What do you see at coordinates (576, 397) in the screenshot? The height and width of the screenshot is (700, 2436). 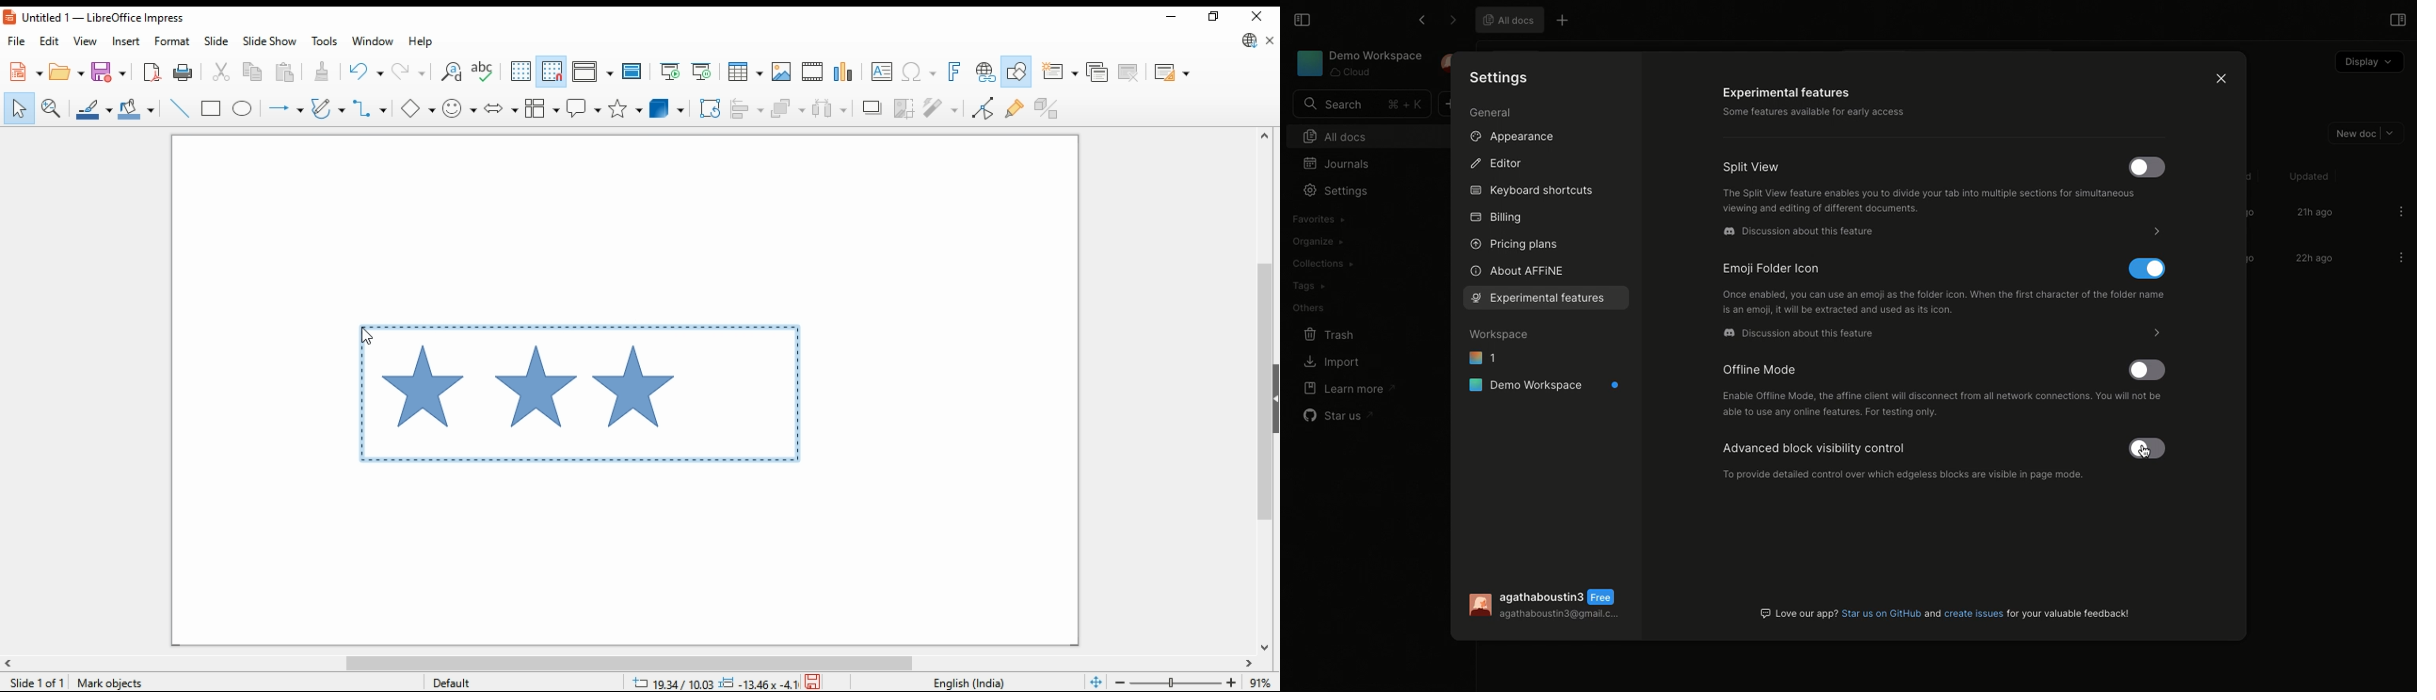 I see `active selection` at bounding box center [576, 397].